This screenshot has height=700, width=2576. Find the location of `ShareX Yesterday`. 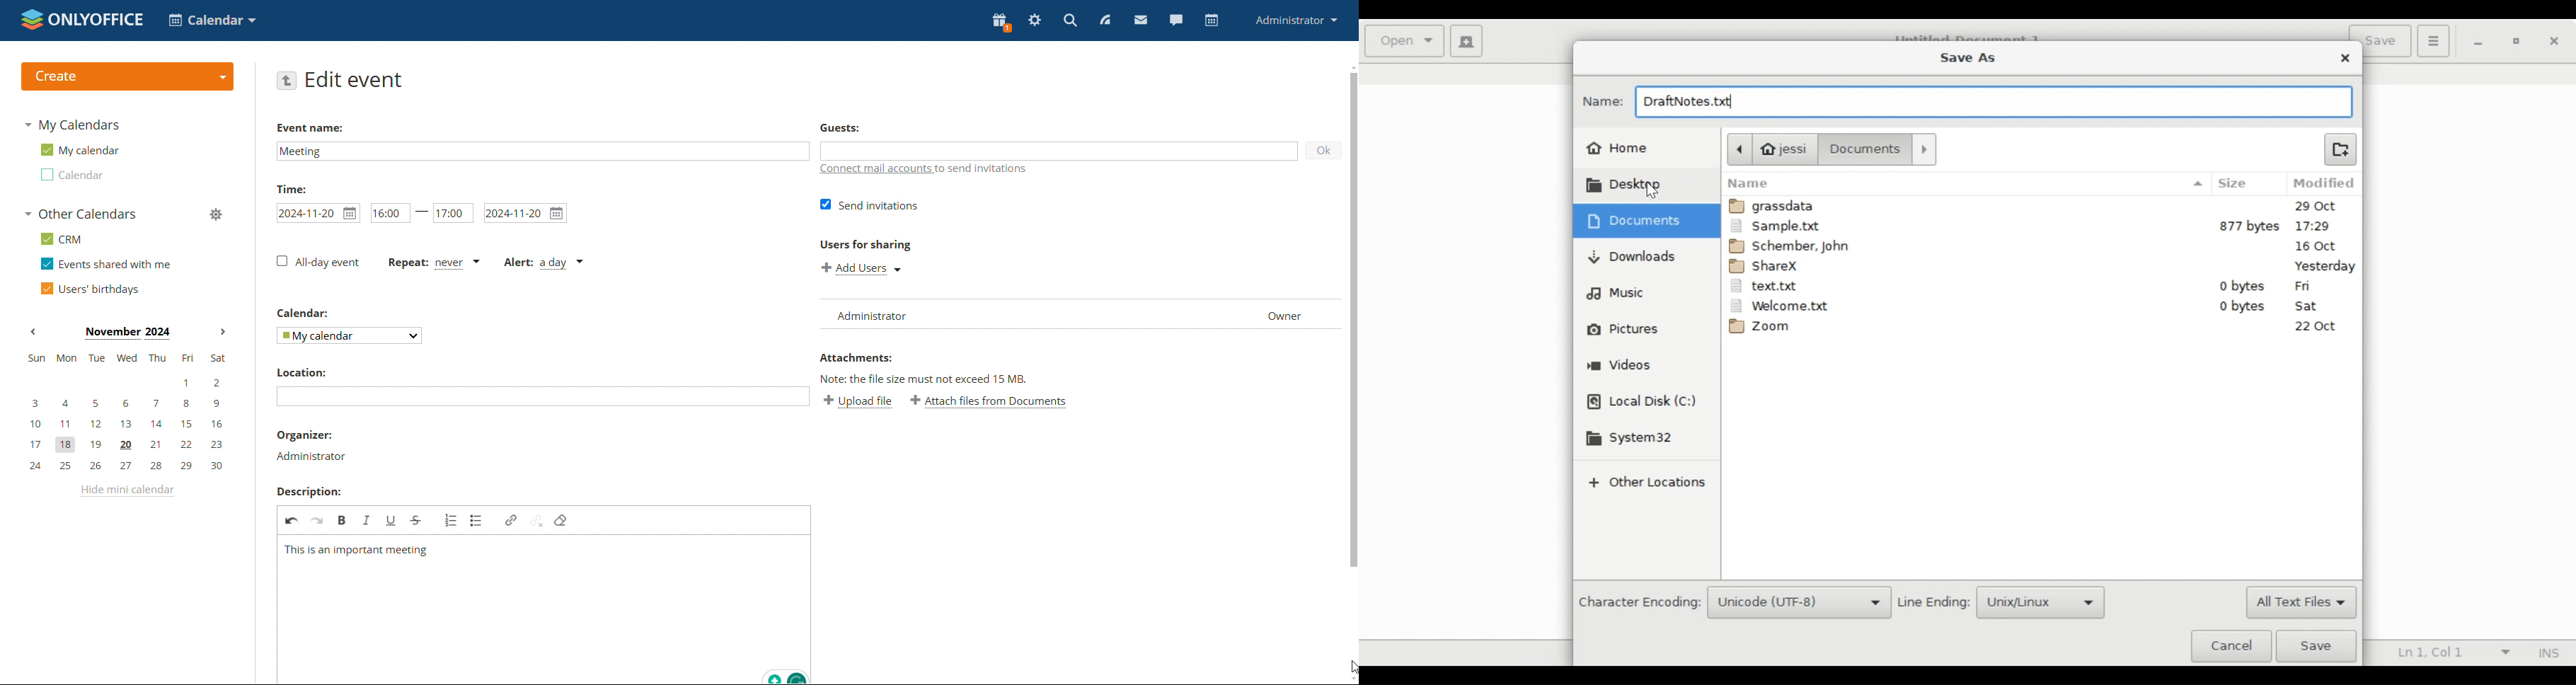

ShareX Yesterday is located at coordinates (2041, 265).